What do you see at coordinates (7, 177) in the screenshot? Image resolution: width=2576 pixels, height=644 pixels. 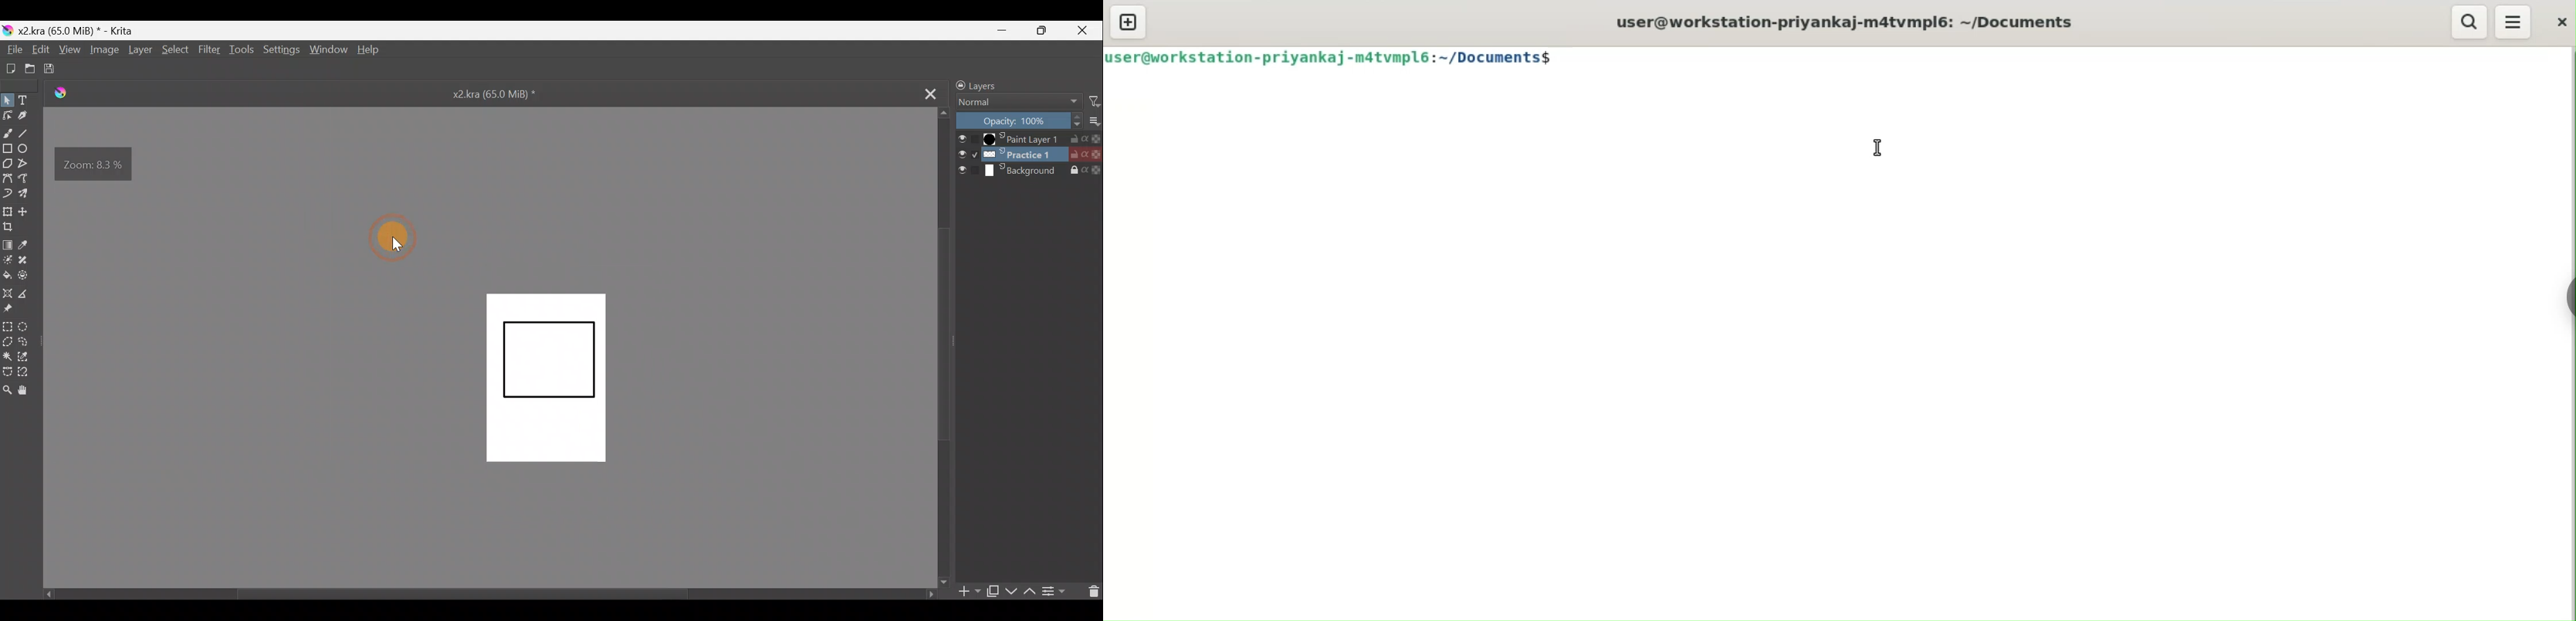 I see `Bezier curve tool` at bounding box center [7, 177].